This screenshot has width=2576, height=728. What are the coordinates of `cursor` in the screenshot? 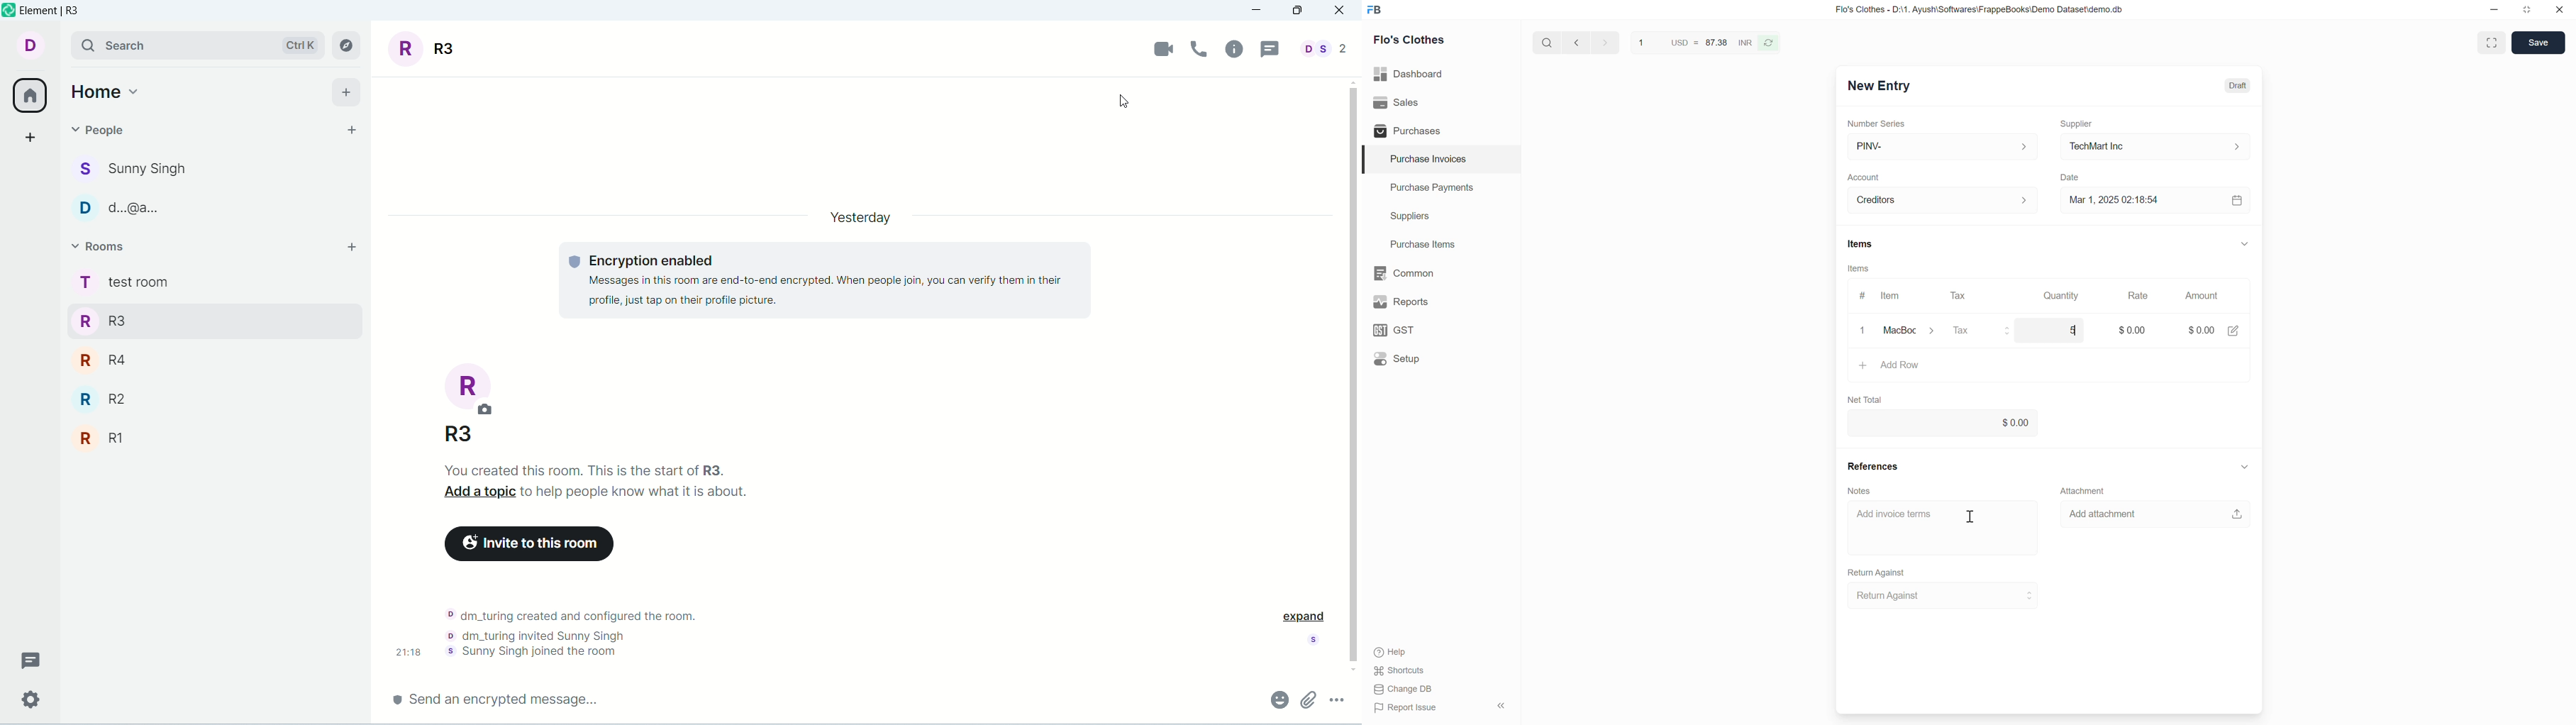 It's located at (2078, 330).